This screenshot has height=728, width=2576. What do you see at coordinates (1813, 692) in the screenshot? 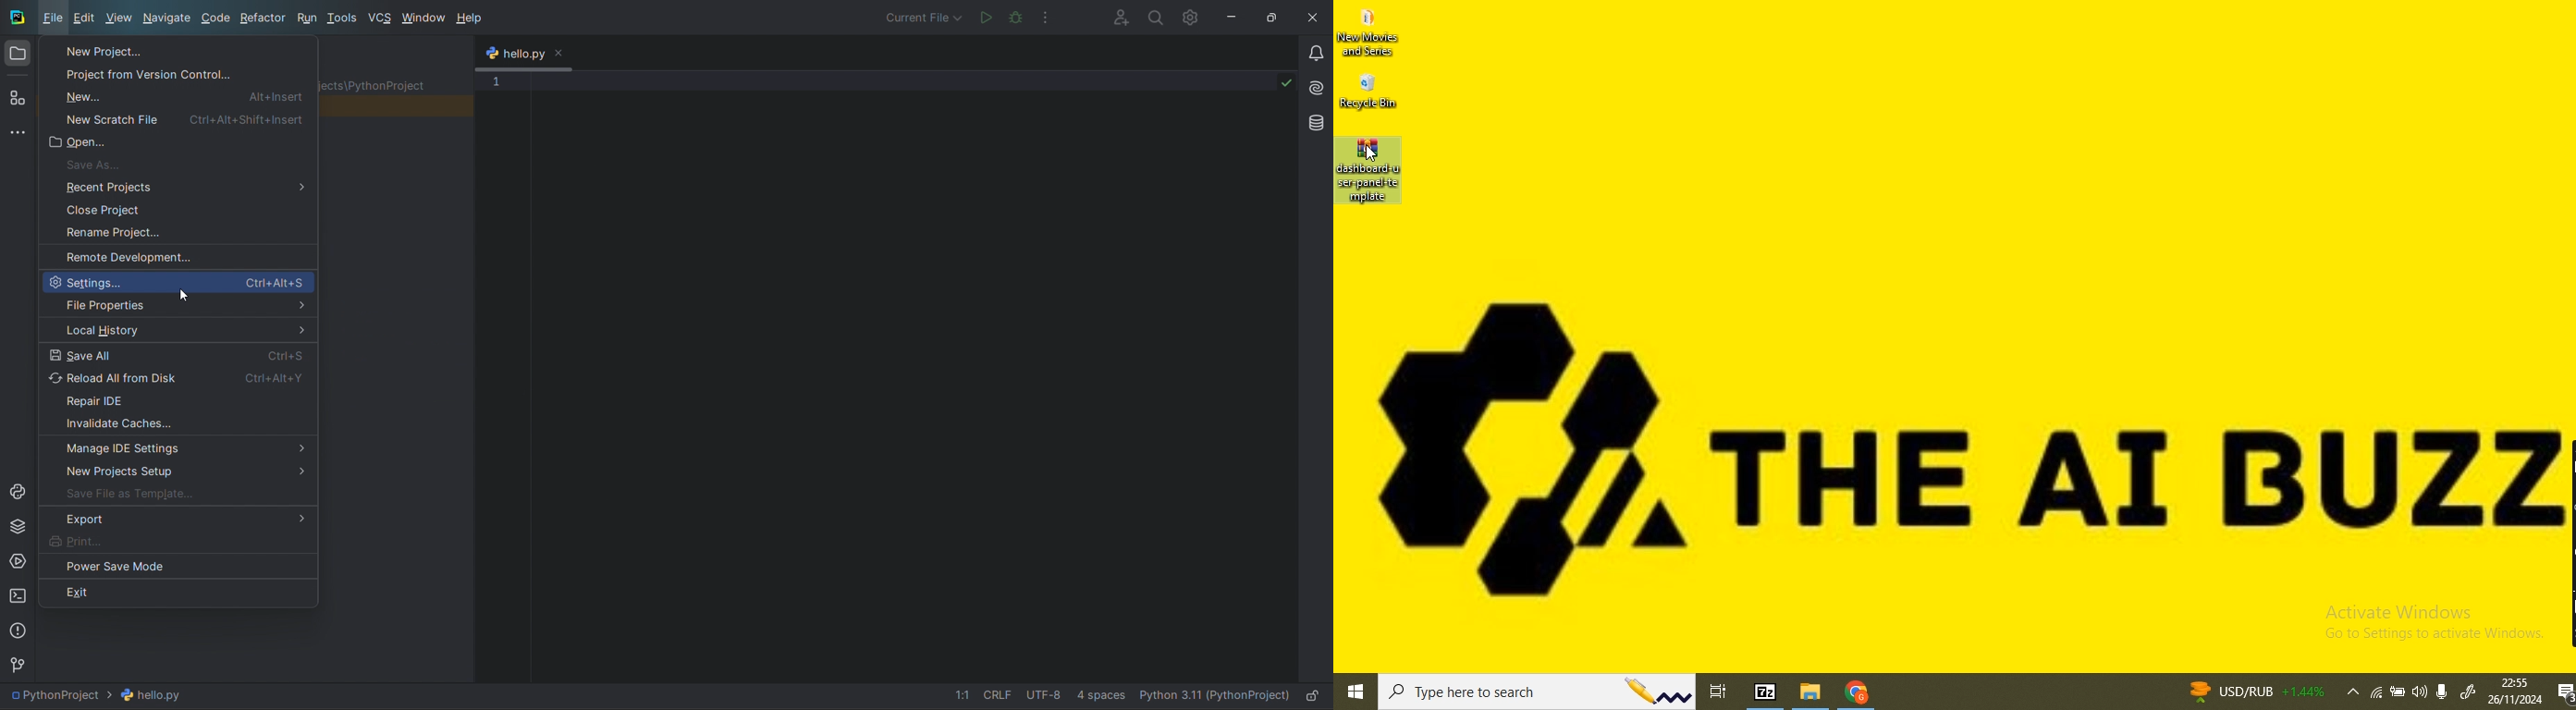
I see `file browser` at bounding box center [1813, 692].